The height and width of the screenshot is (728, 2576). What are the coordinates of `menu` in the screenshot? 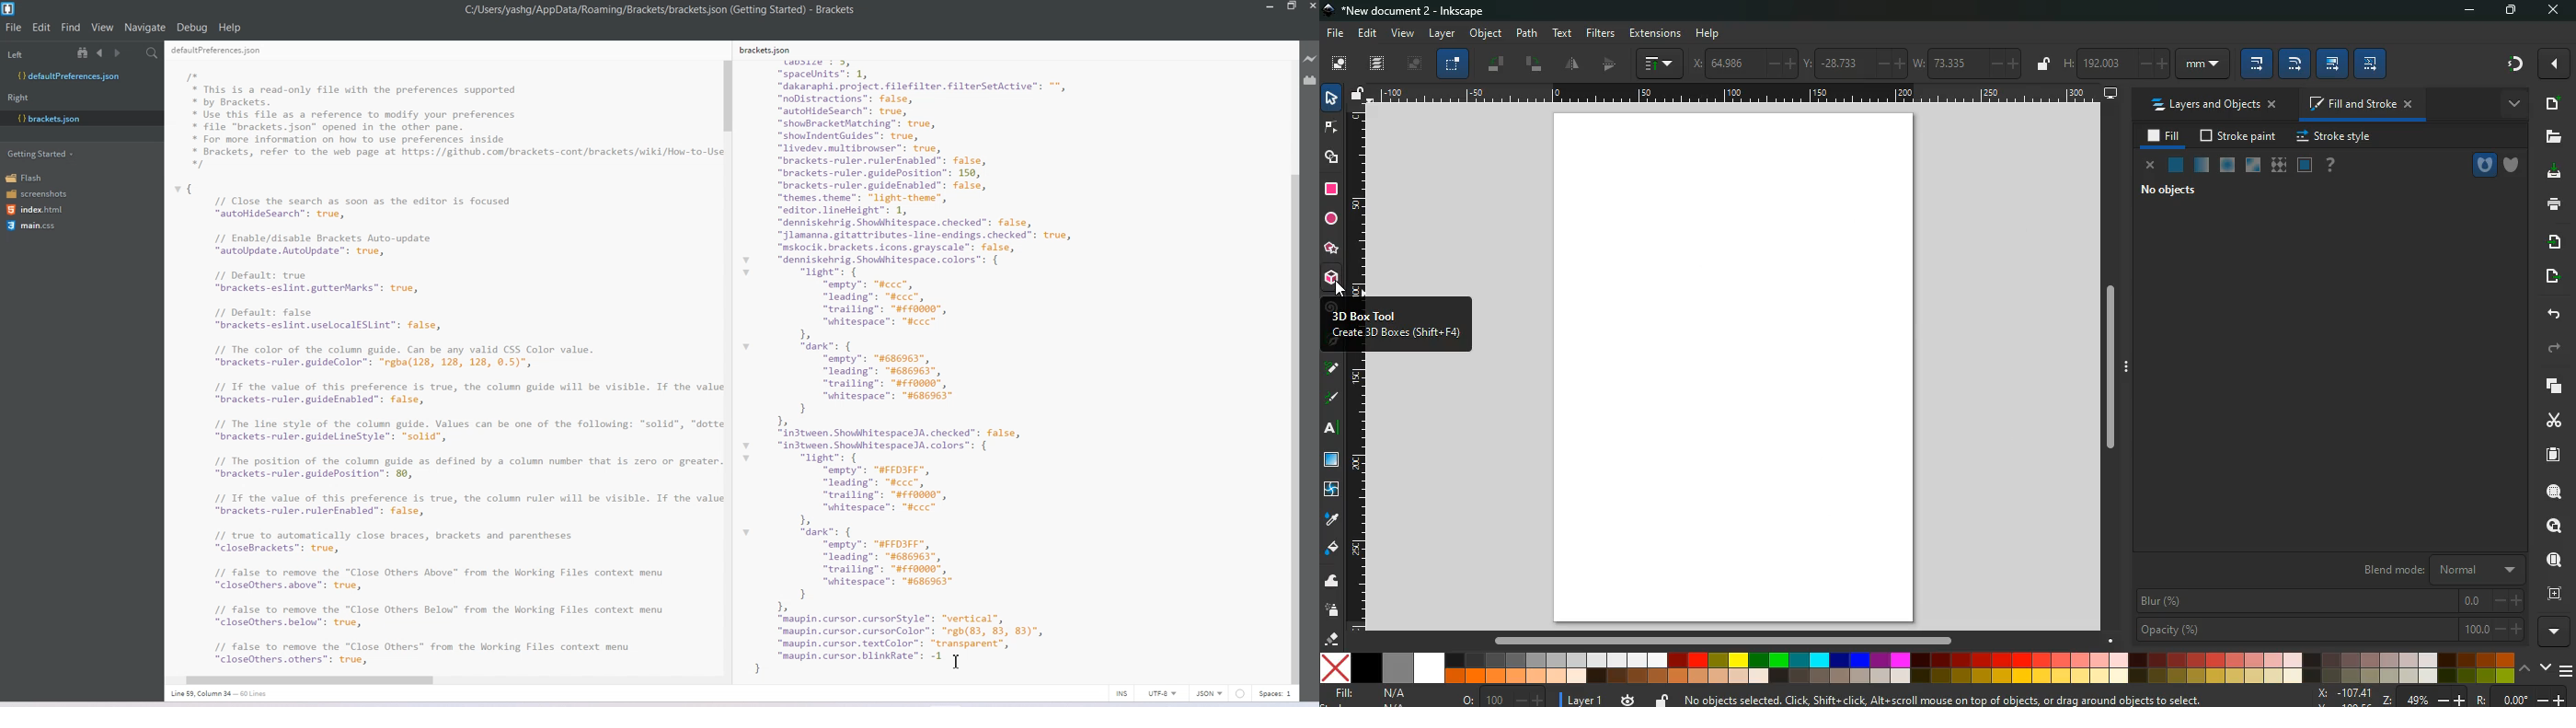 It's located at (2568, 671).